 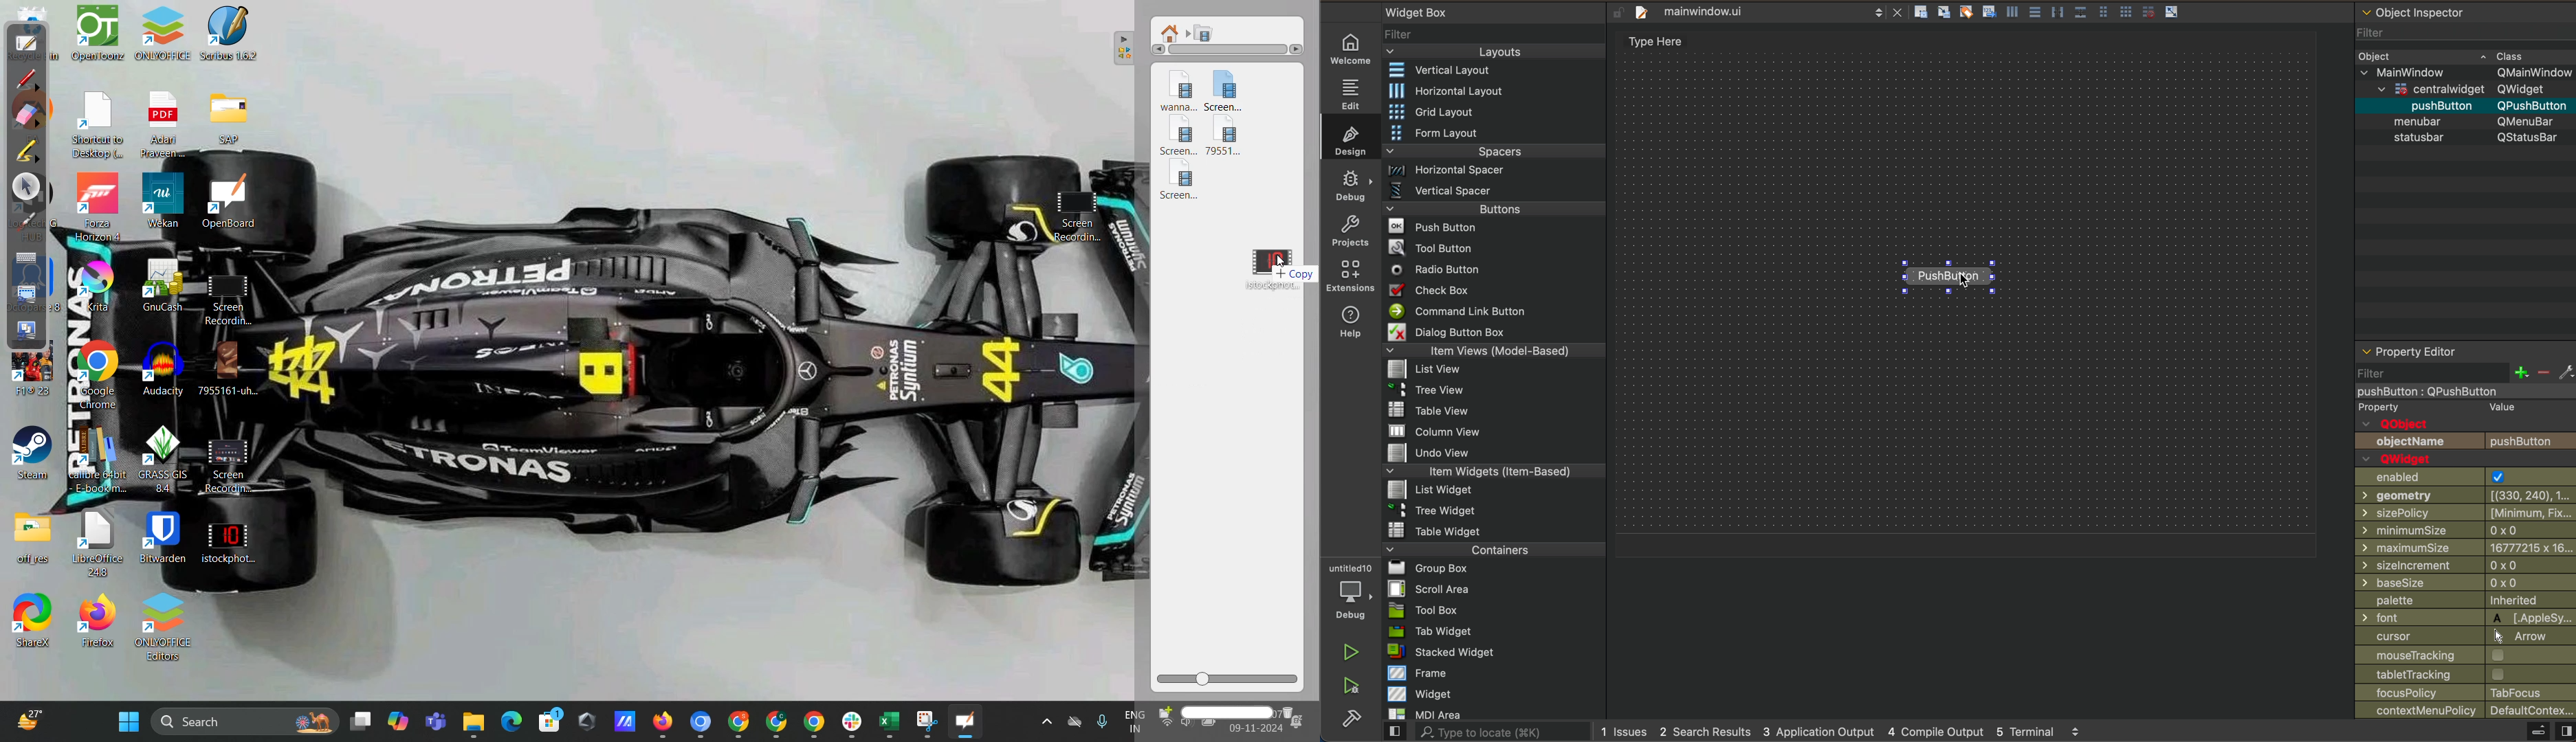 I want to click on run, so click(x=1349, y=654).